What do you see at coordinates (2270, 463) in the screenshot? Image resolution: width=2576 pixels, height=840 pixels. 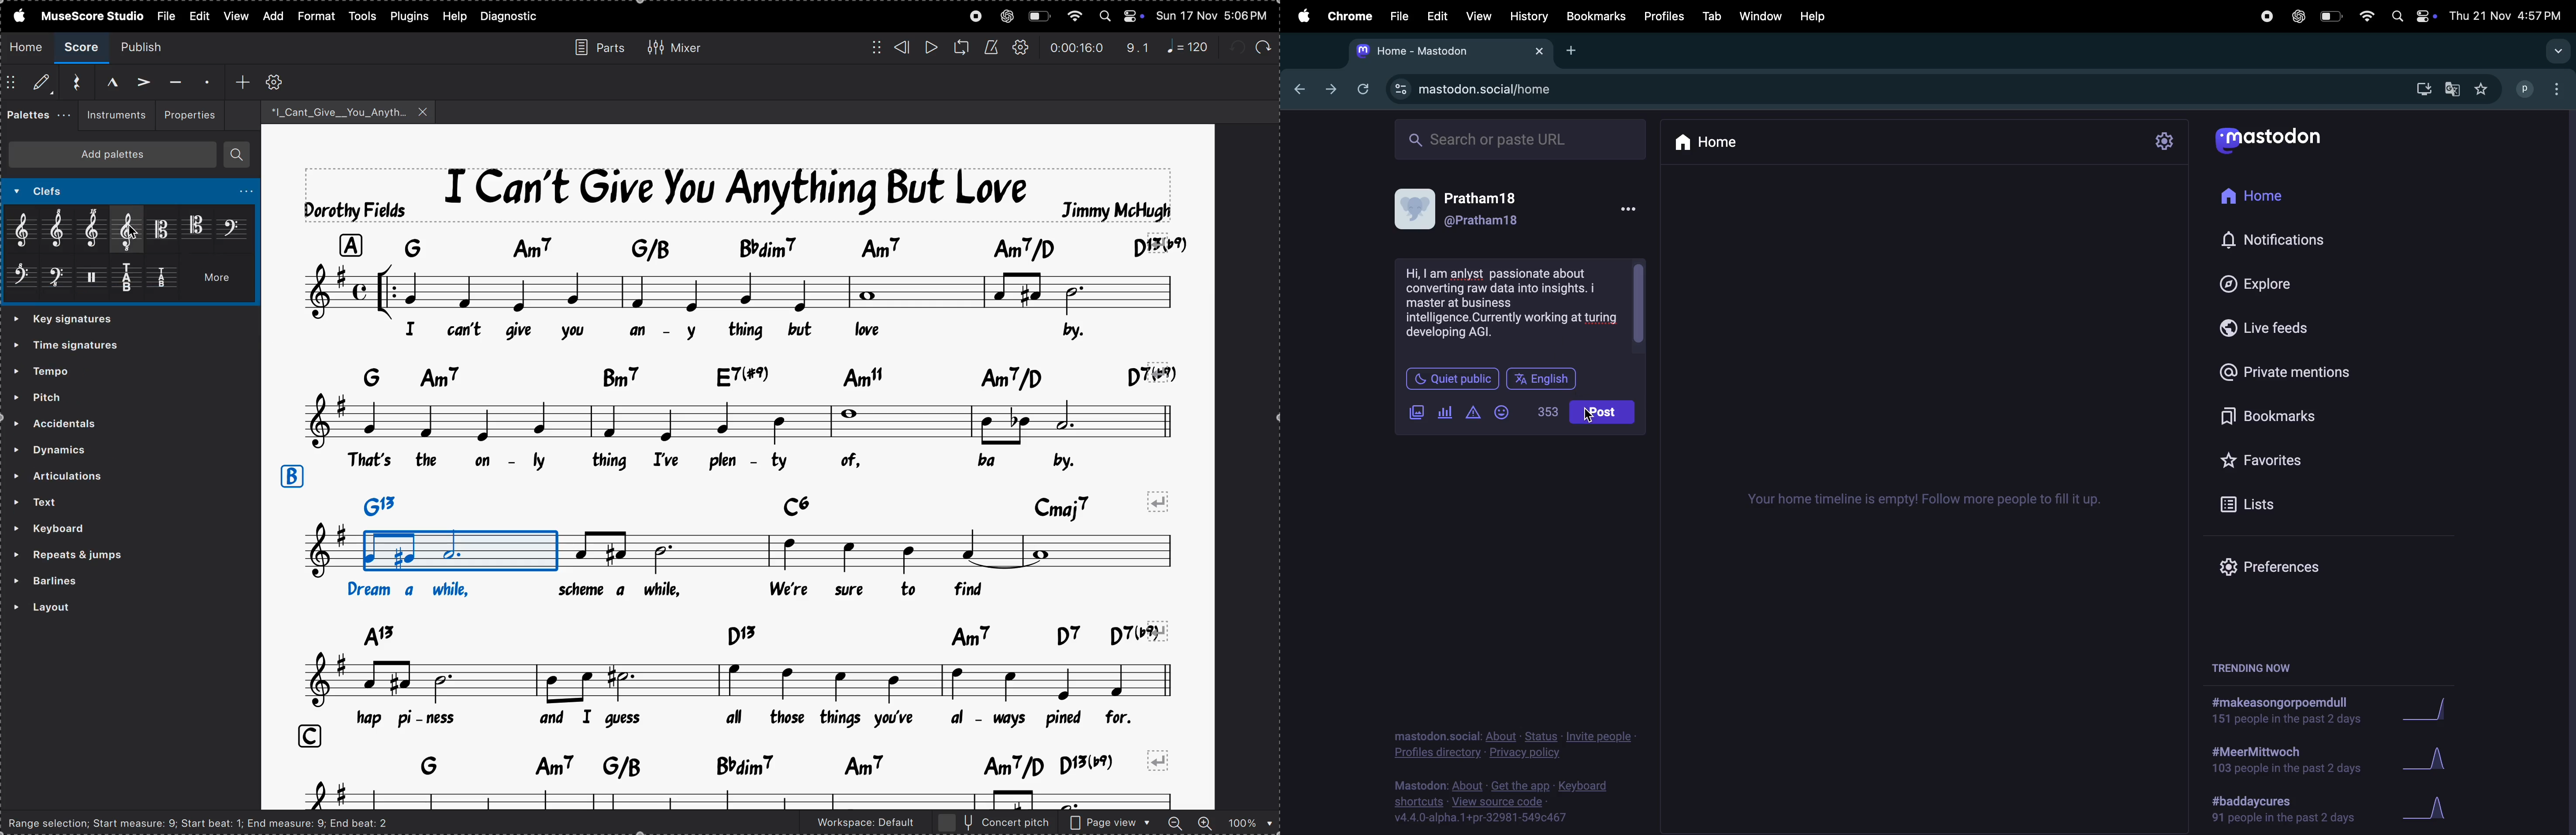 I see `favourites` at bounding box center [2270, 463].